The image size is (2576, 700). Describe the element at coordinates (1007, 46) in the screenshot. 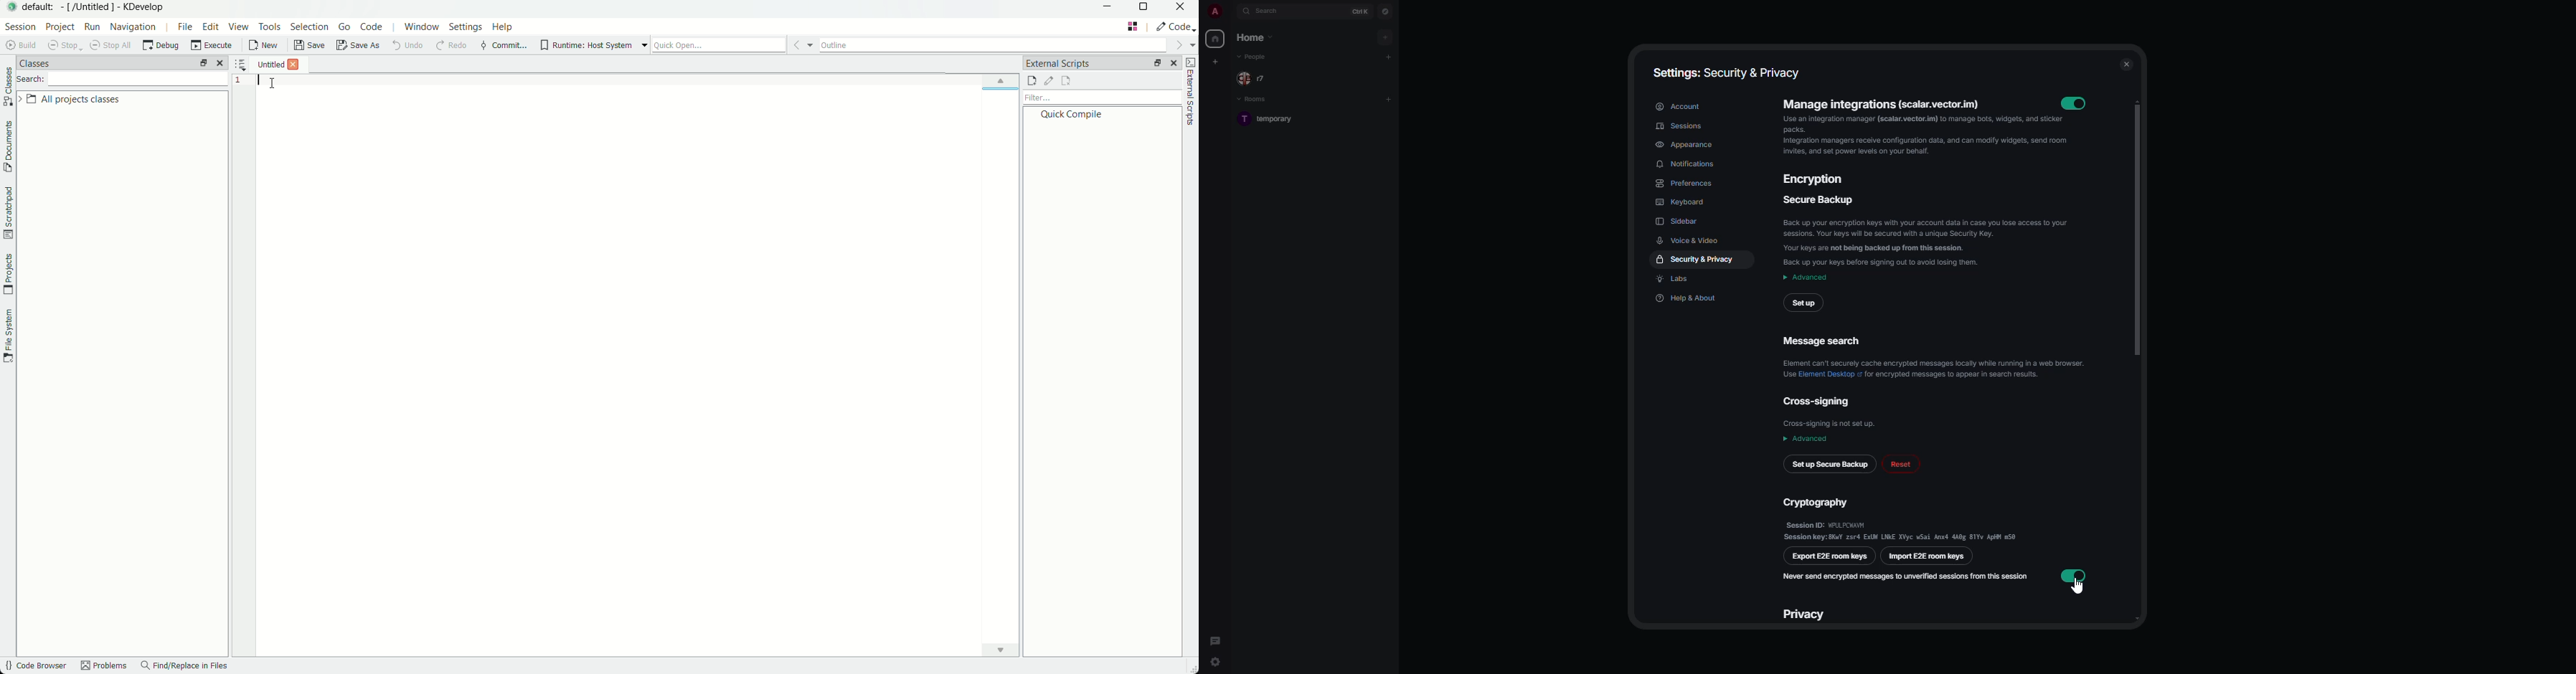

I see `outline` at that location.